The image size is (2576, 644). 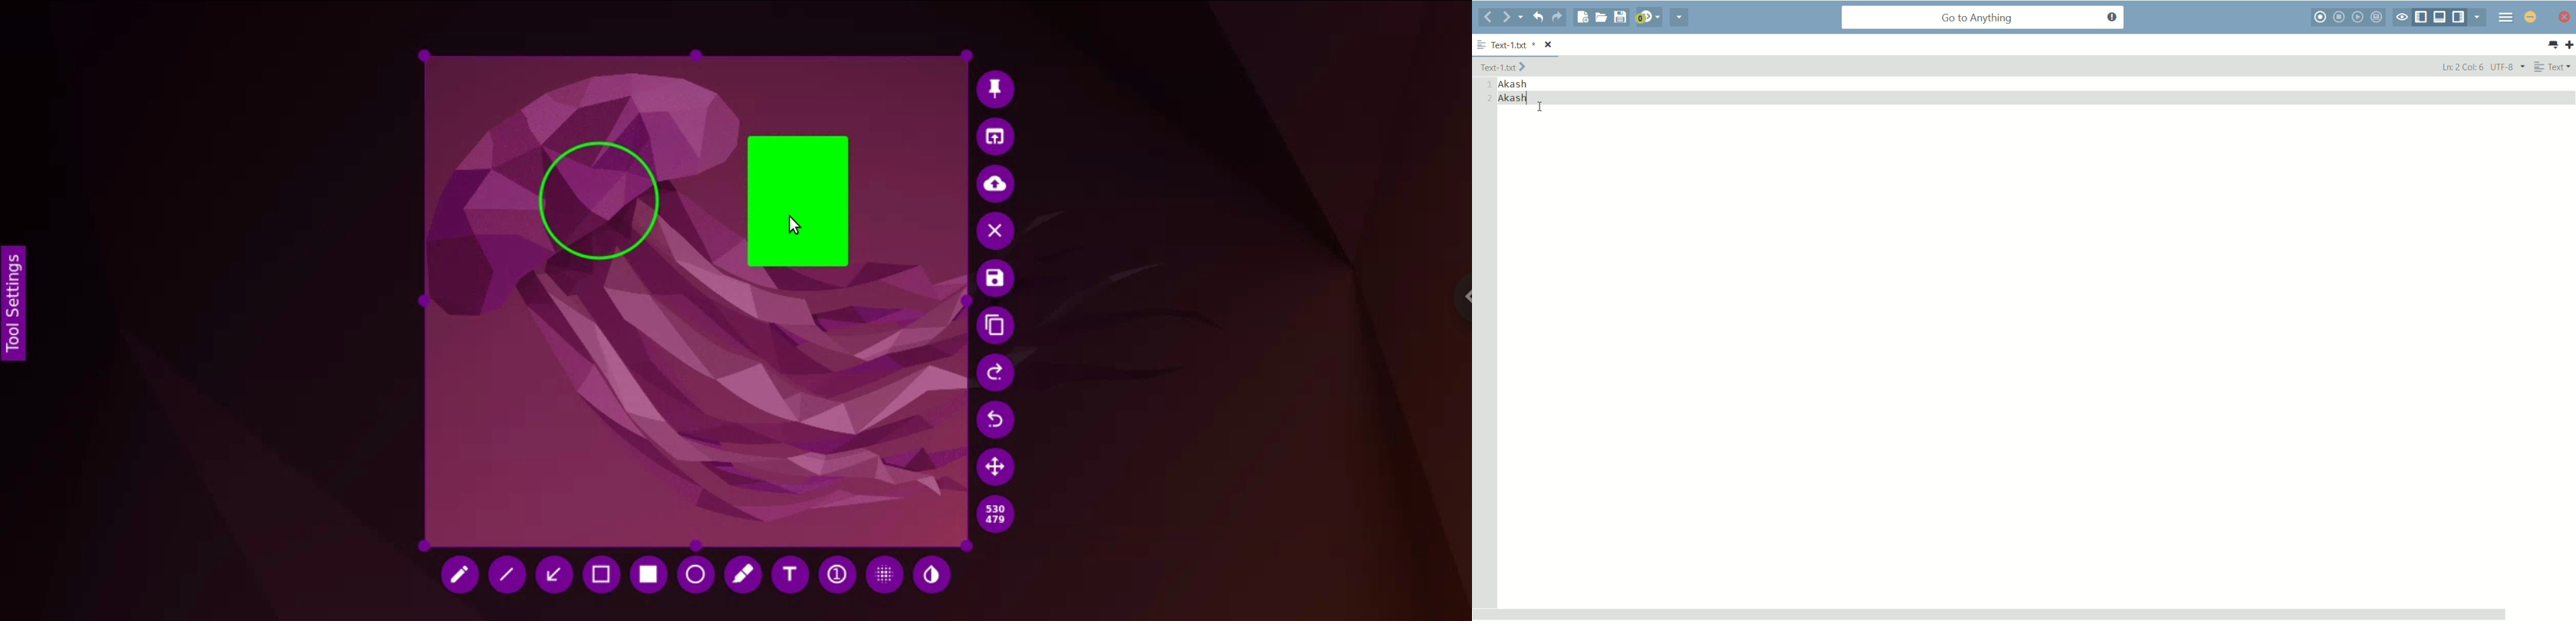 I want to click on close app, so click(x=2566, y=17).